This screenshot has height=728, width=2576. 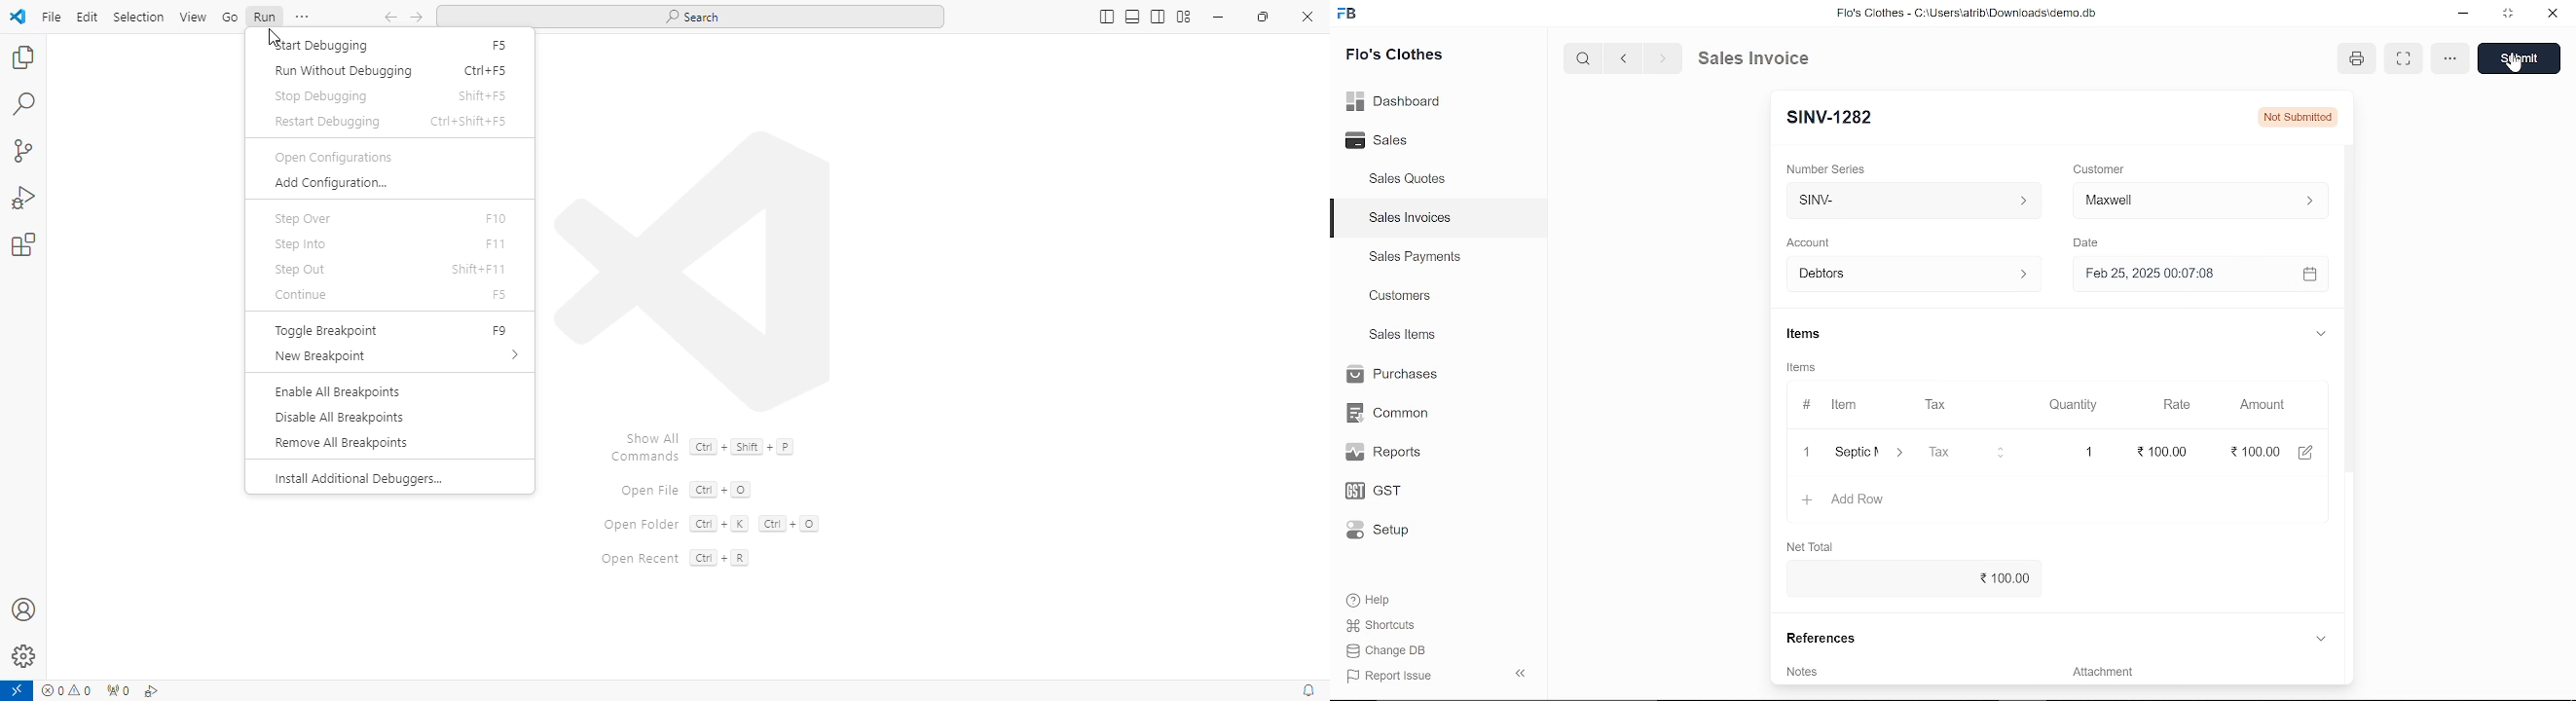 I want to click on Items, so click(x=1804, y=366).